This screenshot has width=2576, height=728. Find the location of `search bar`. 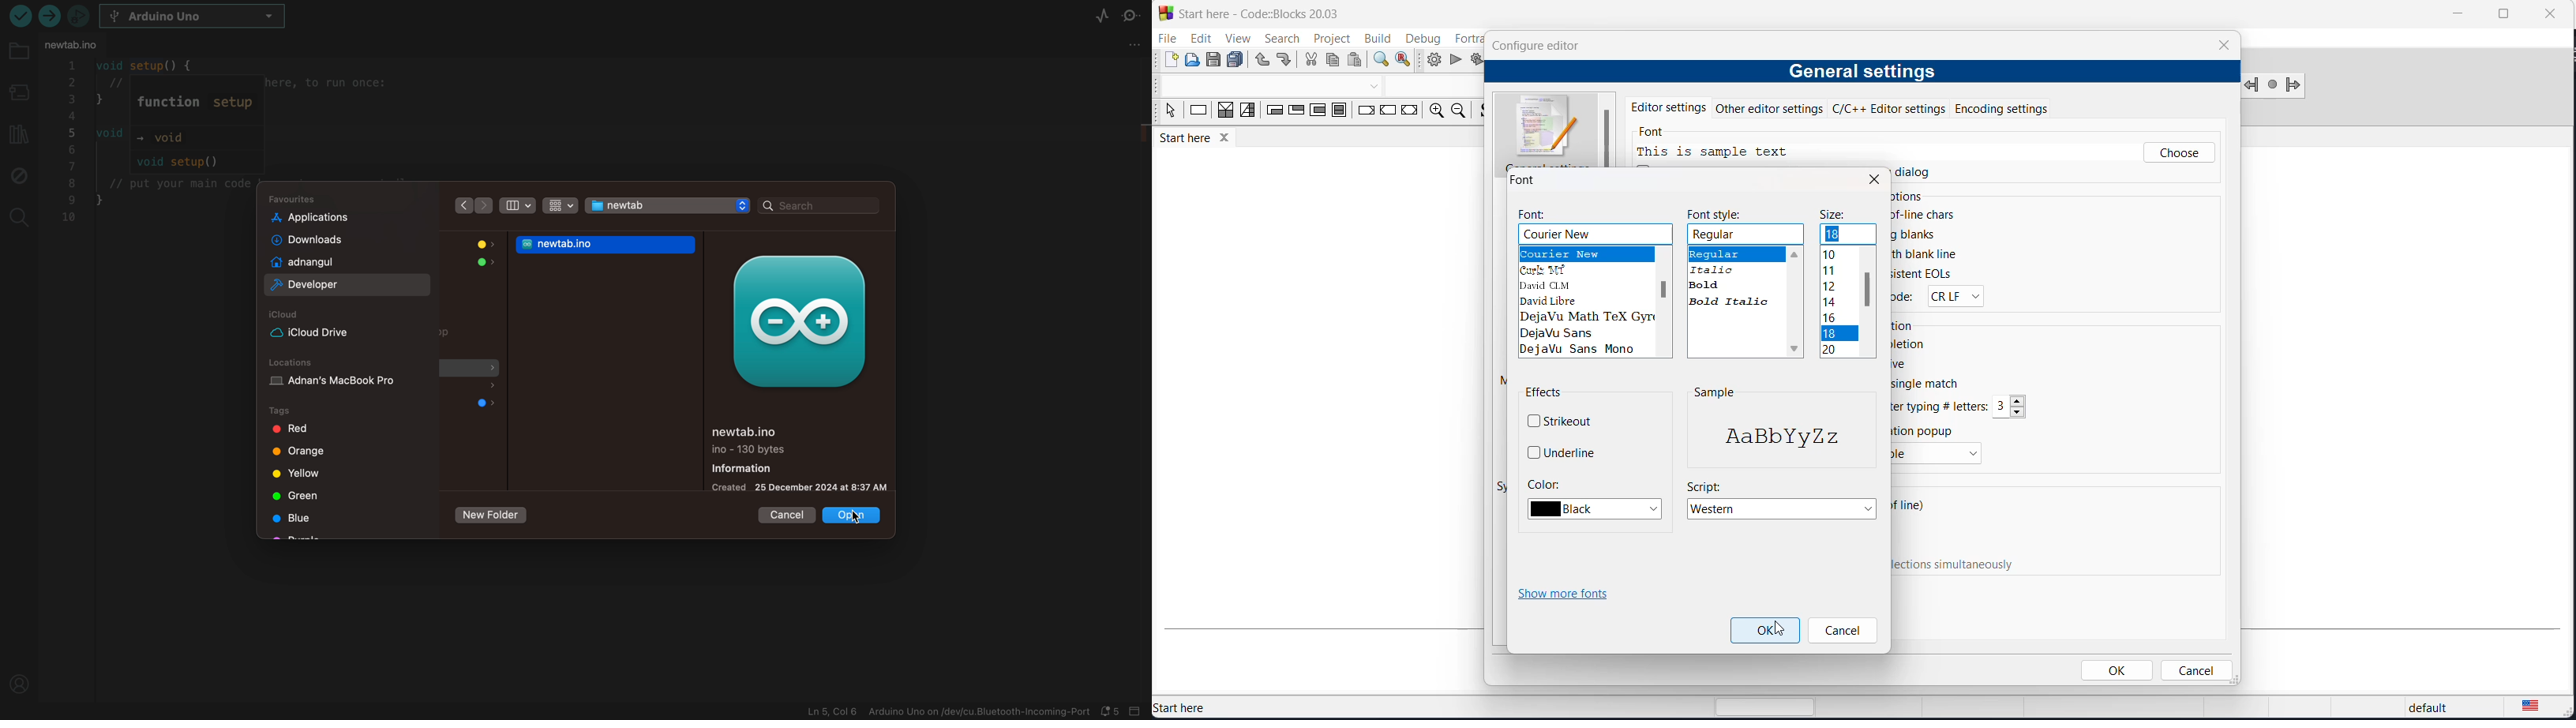

search bar is located at coordinates (819, 206).